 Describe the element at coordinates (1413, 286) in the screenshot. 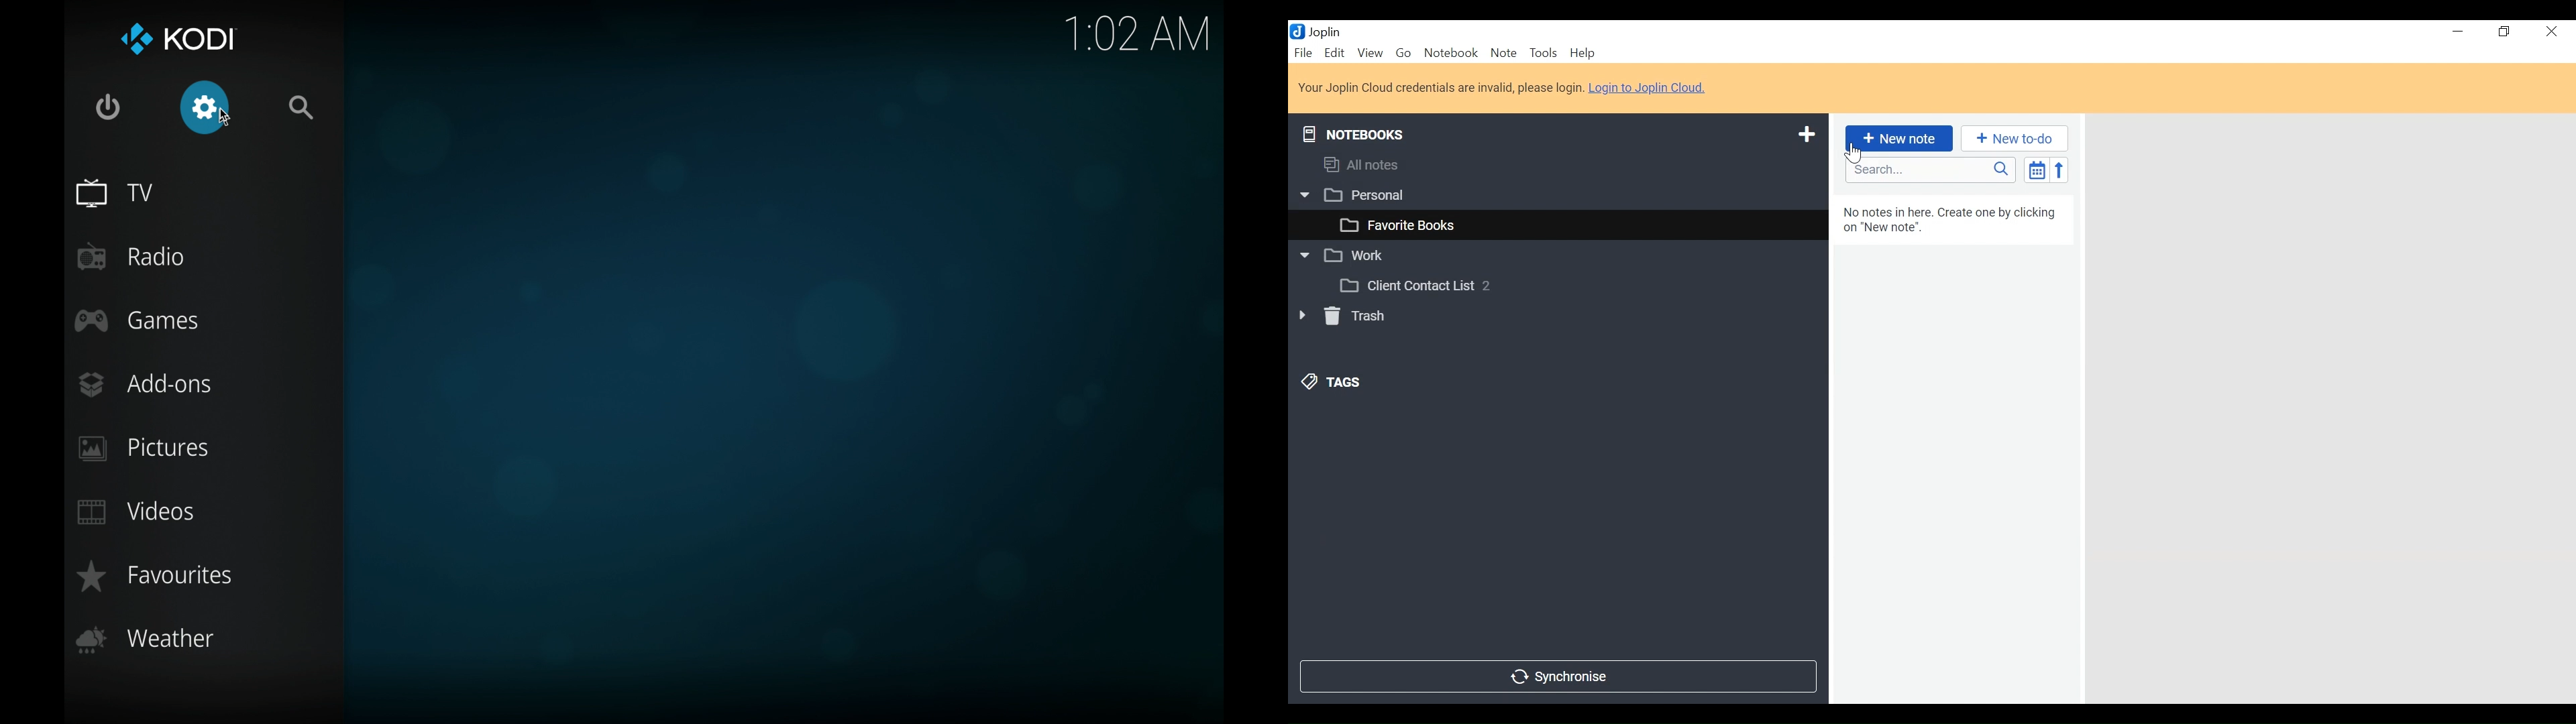

I see ` Client Contact List 2` at that location.